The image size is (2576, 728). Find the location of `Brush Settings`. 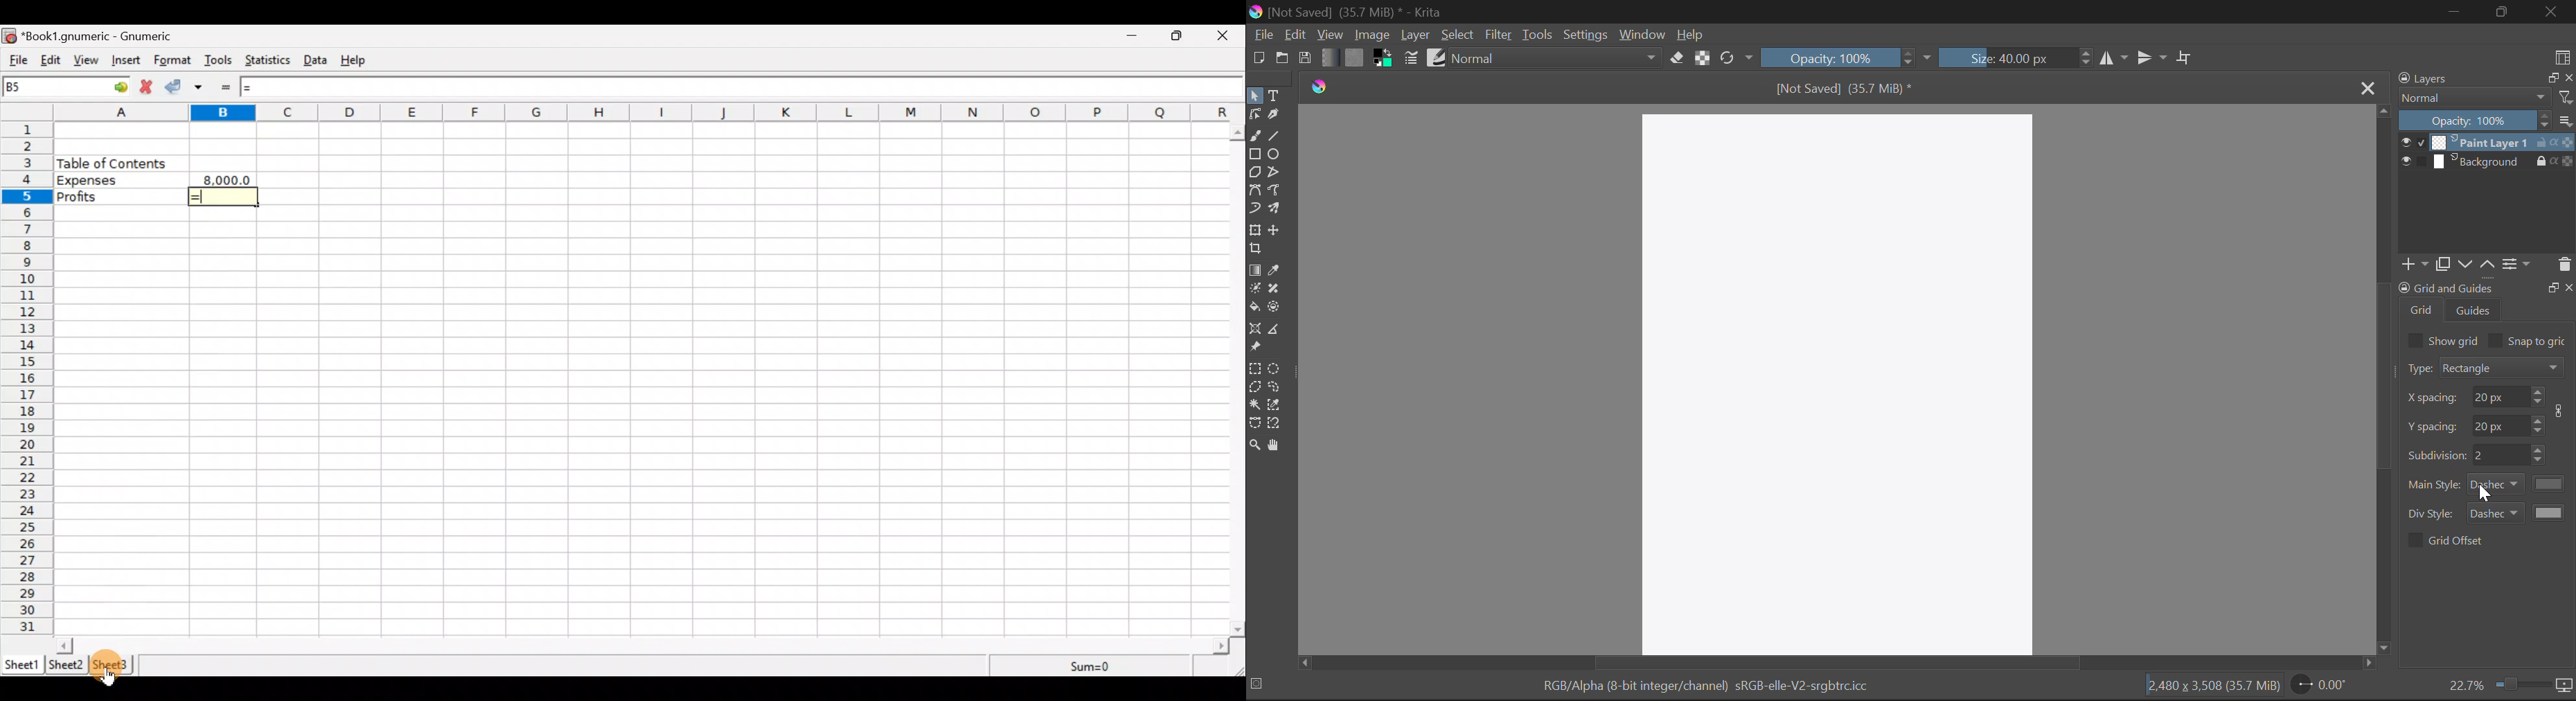

Brush Settings is located at coordinates (1410, 59).